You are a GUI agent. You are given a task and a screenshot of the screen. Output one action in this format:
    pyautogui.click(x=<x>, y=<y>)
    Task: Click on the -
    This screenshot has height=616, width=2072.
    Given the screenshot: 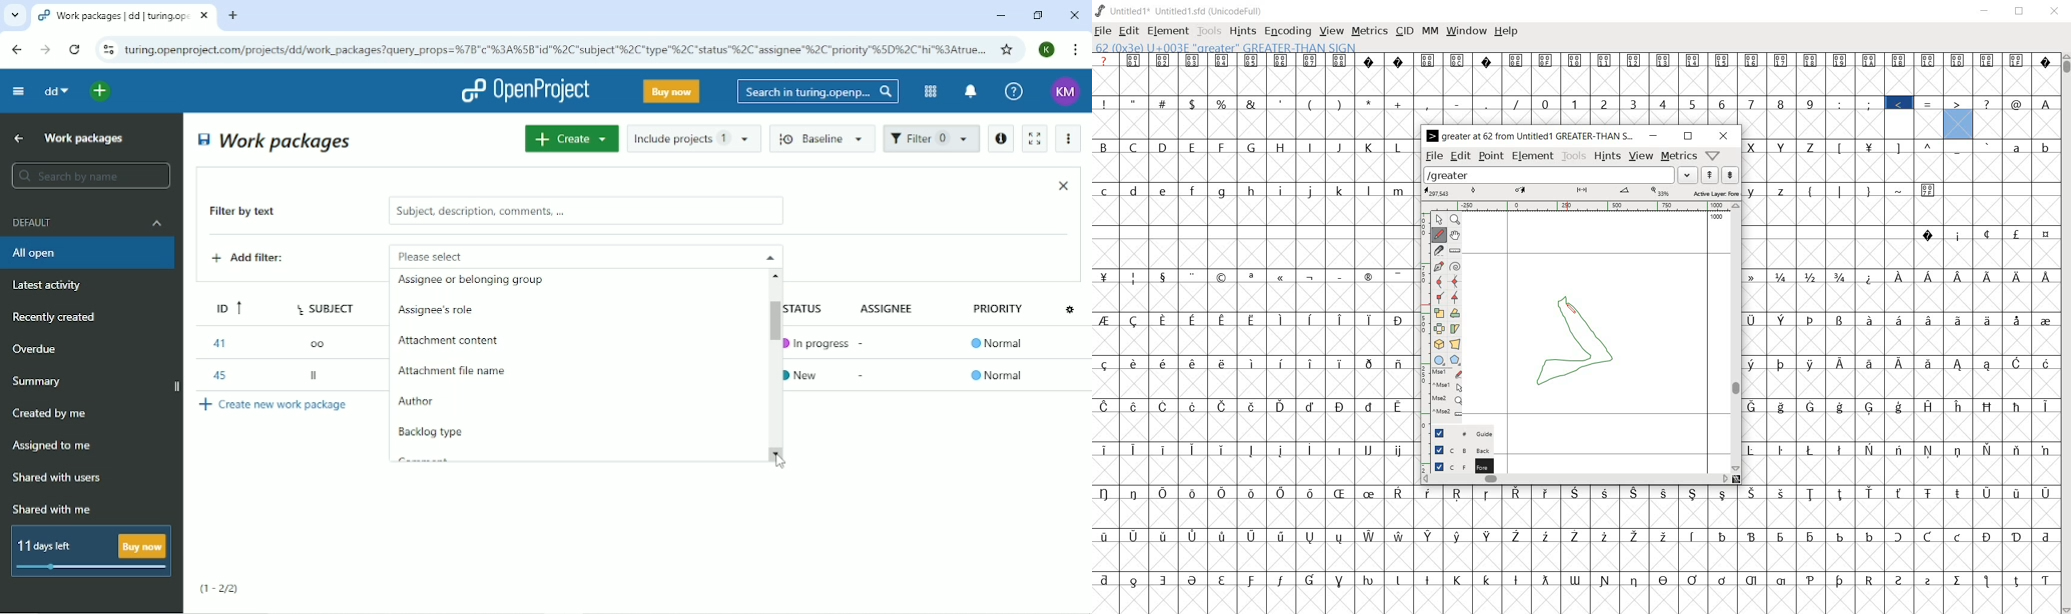 What is the action you would take?
    pyautogui.click(x=864, y=340)
    